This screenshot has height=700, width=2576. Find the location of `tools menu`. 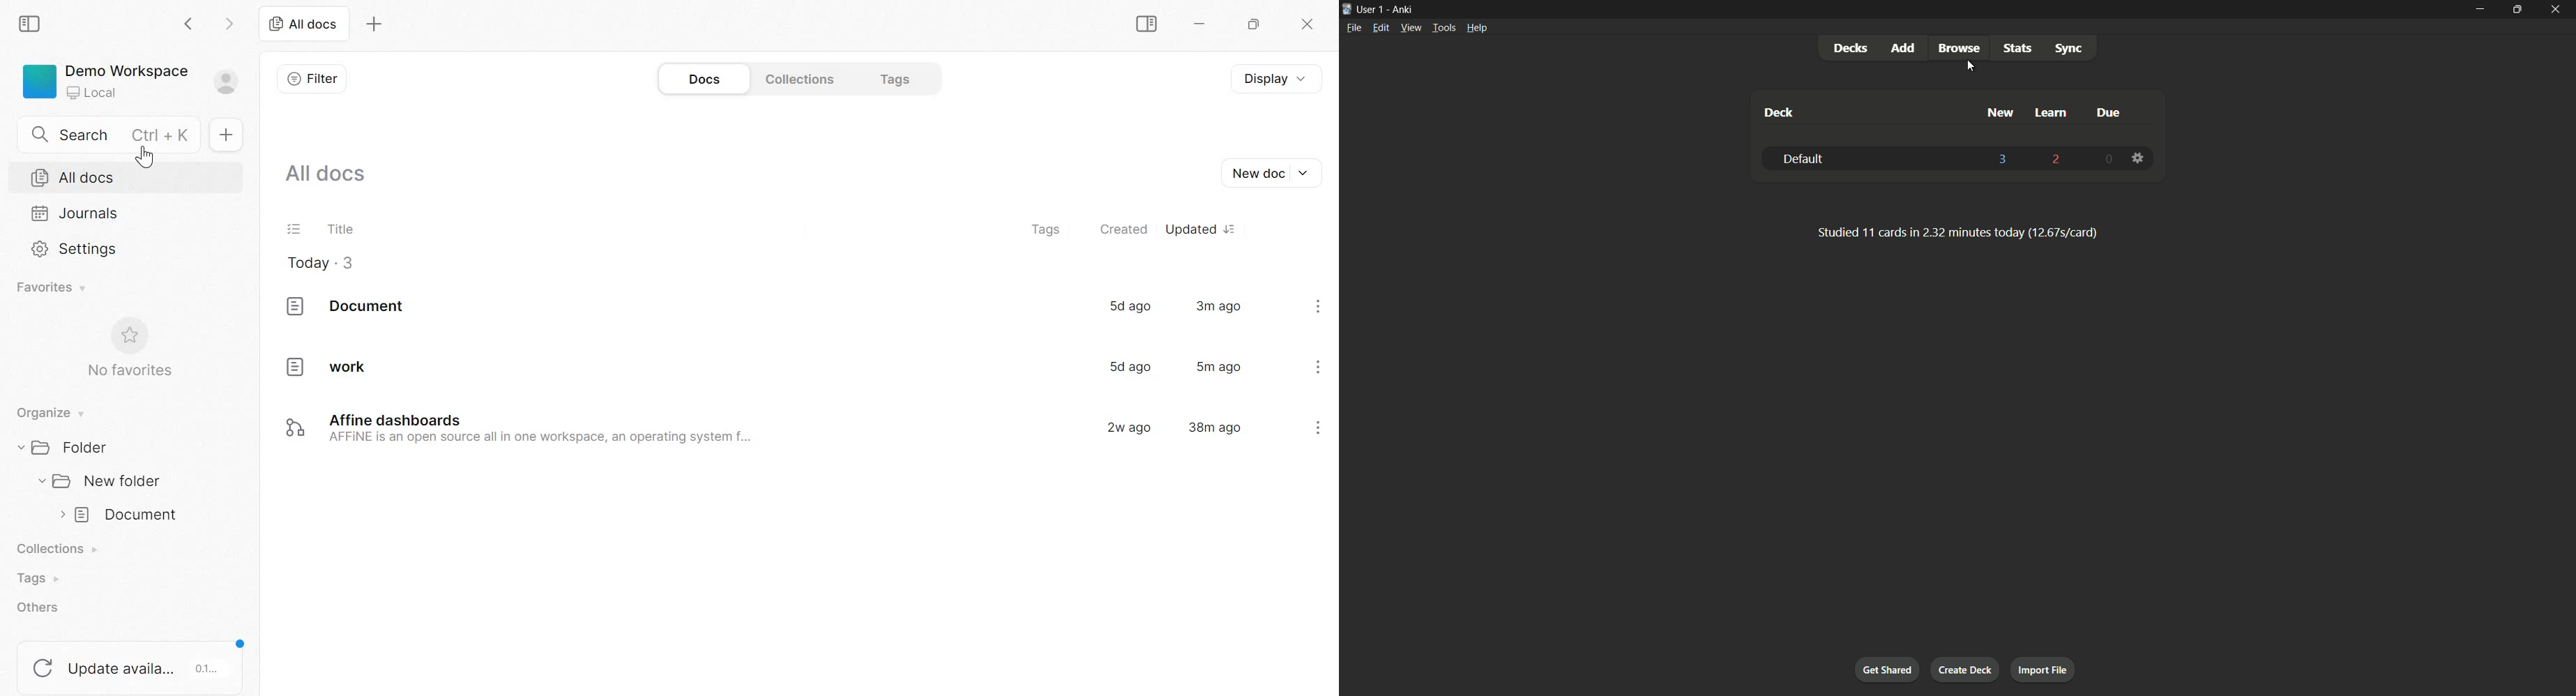

tools menu is located at coordinates (1444, 28).